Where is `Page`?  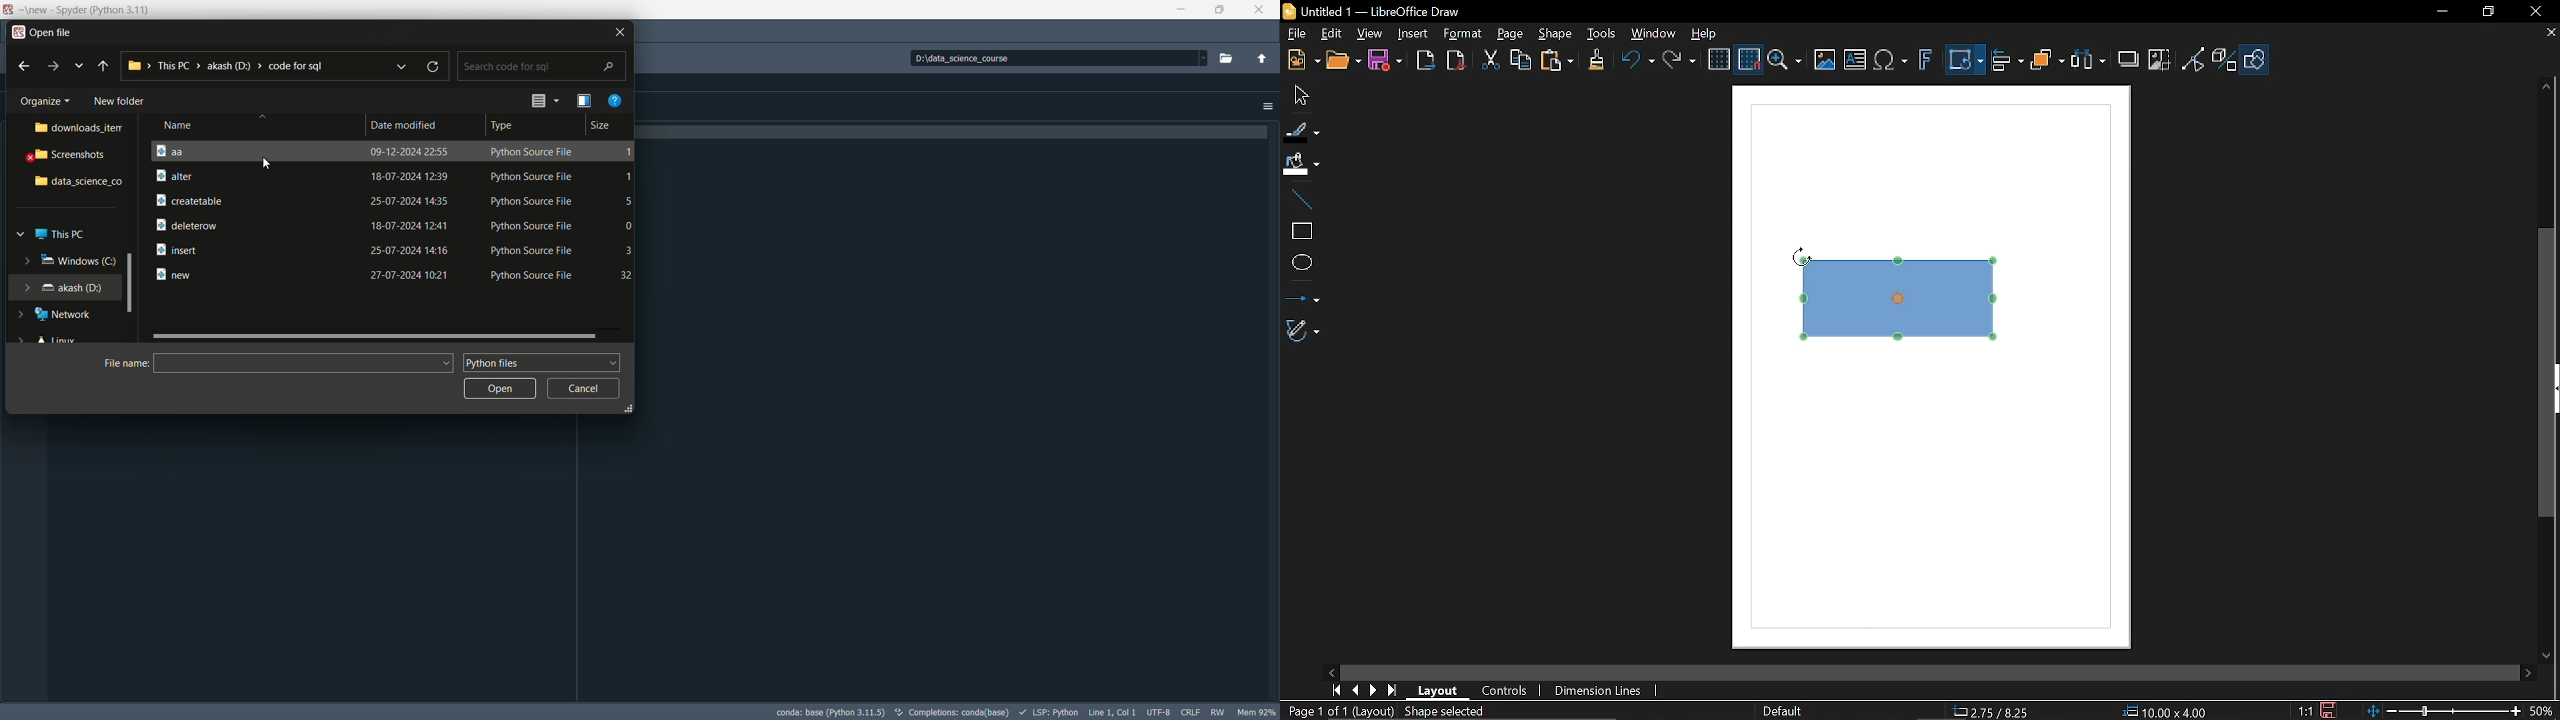 Page is located at coordinates (1510, 33).